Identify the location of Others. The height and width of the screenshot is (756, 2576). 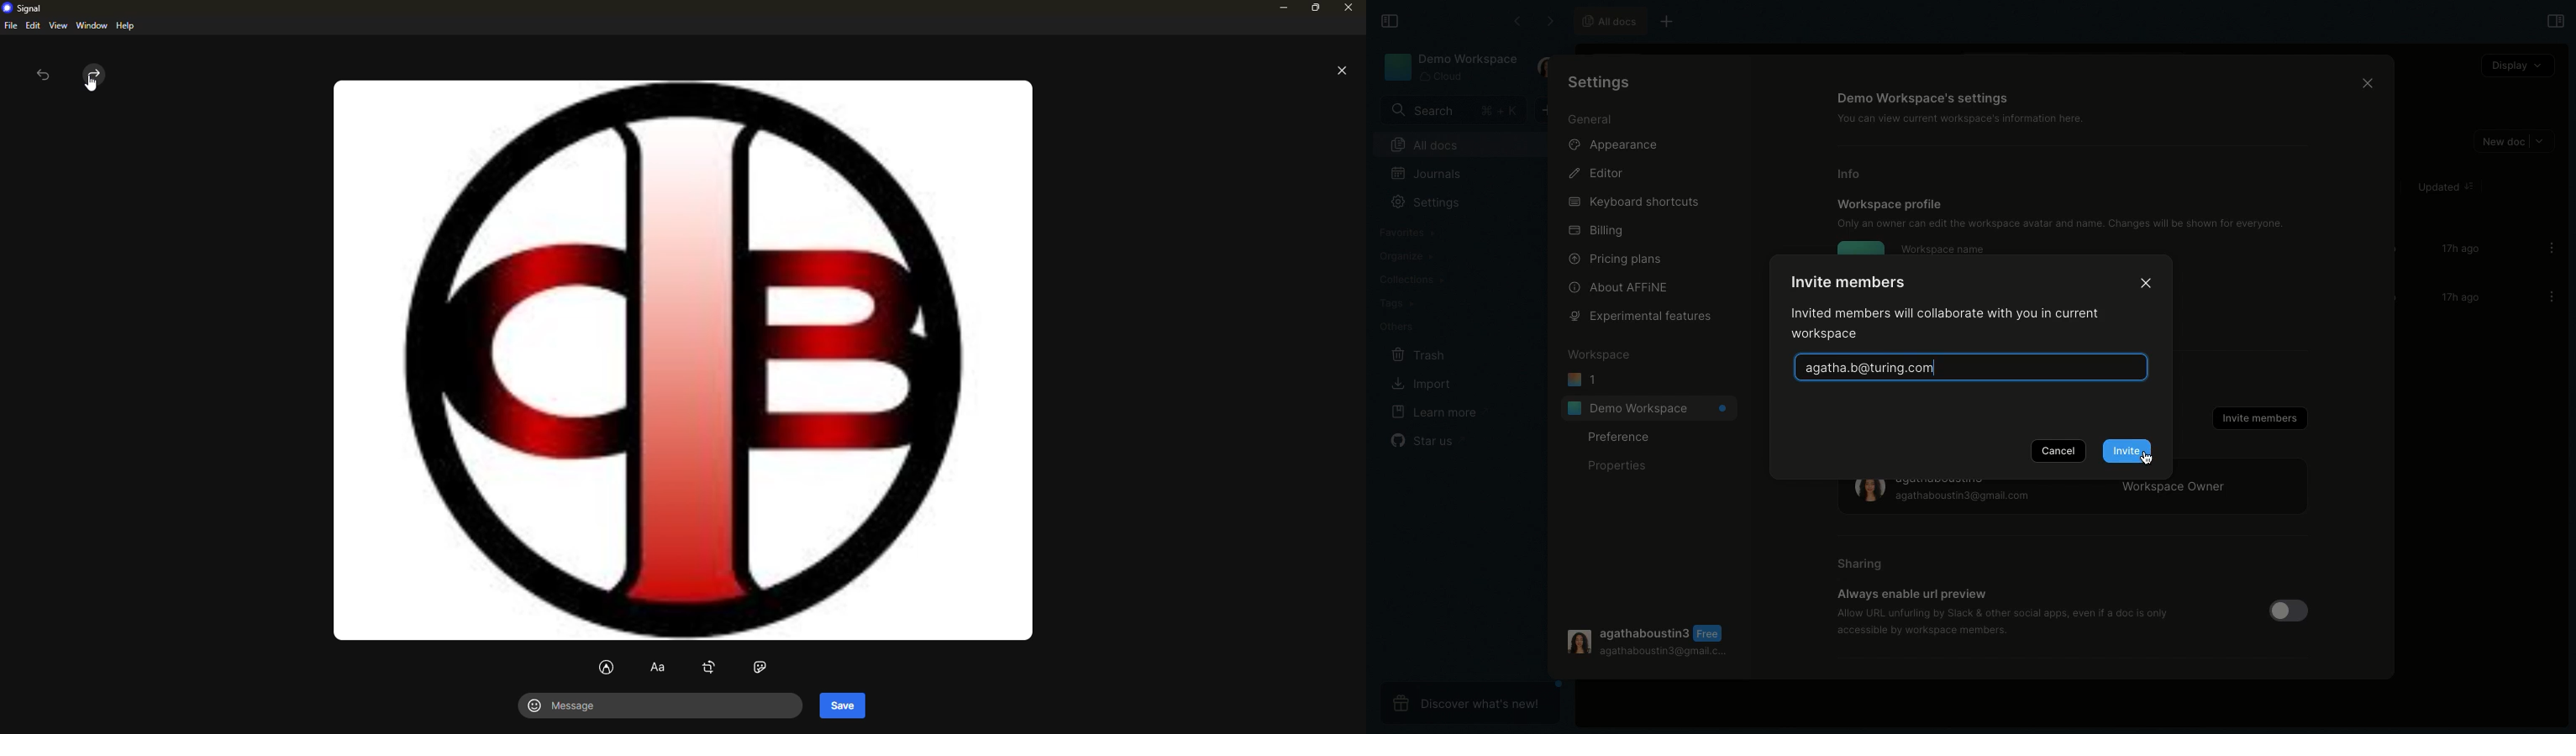
(1395, 326).